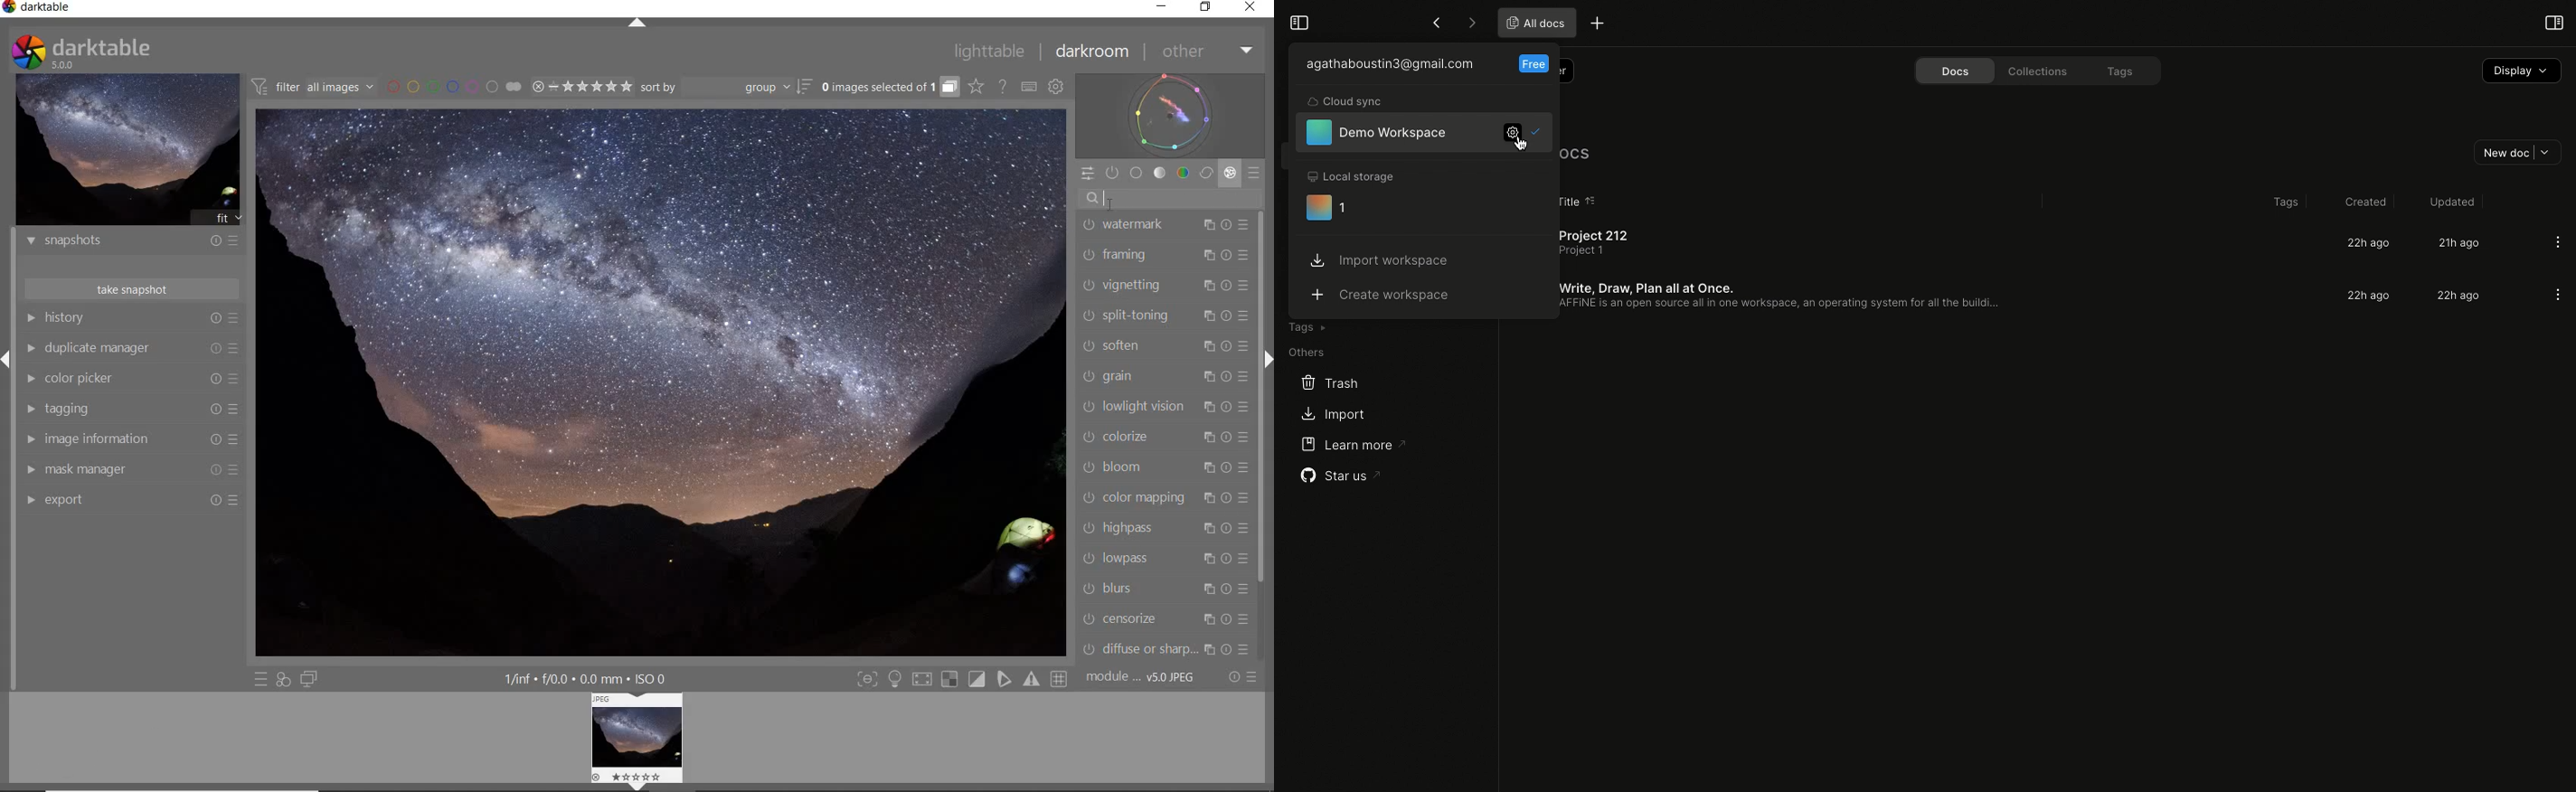 The height and width of the screenshot is (812, 2576). What do you see at coordinates (1331, 416) in the screenshot?
I see `Import` at bounding box center [1331, 416].